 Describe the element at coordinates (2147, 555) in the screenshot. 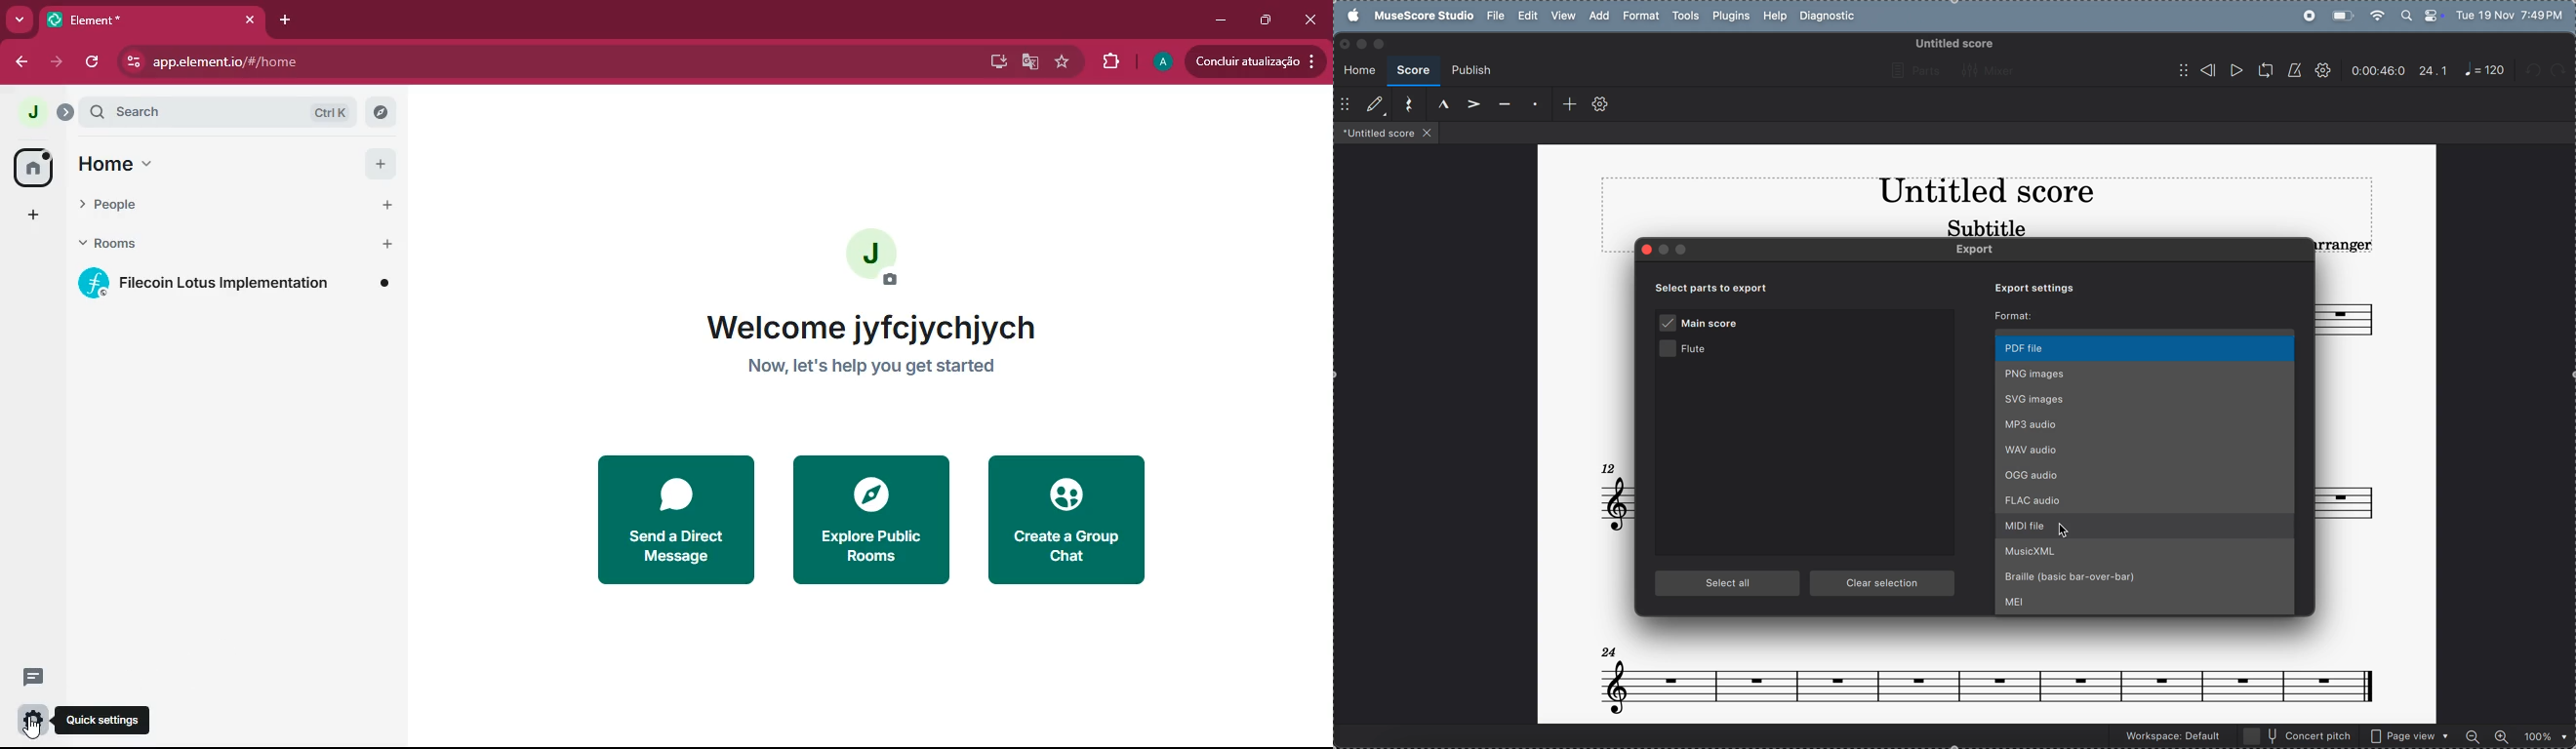

I see `Music XML` at that location.